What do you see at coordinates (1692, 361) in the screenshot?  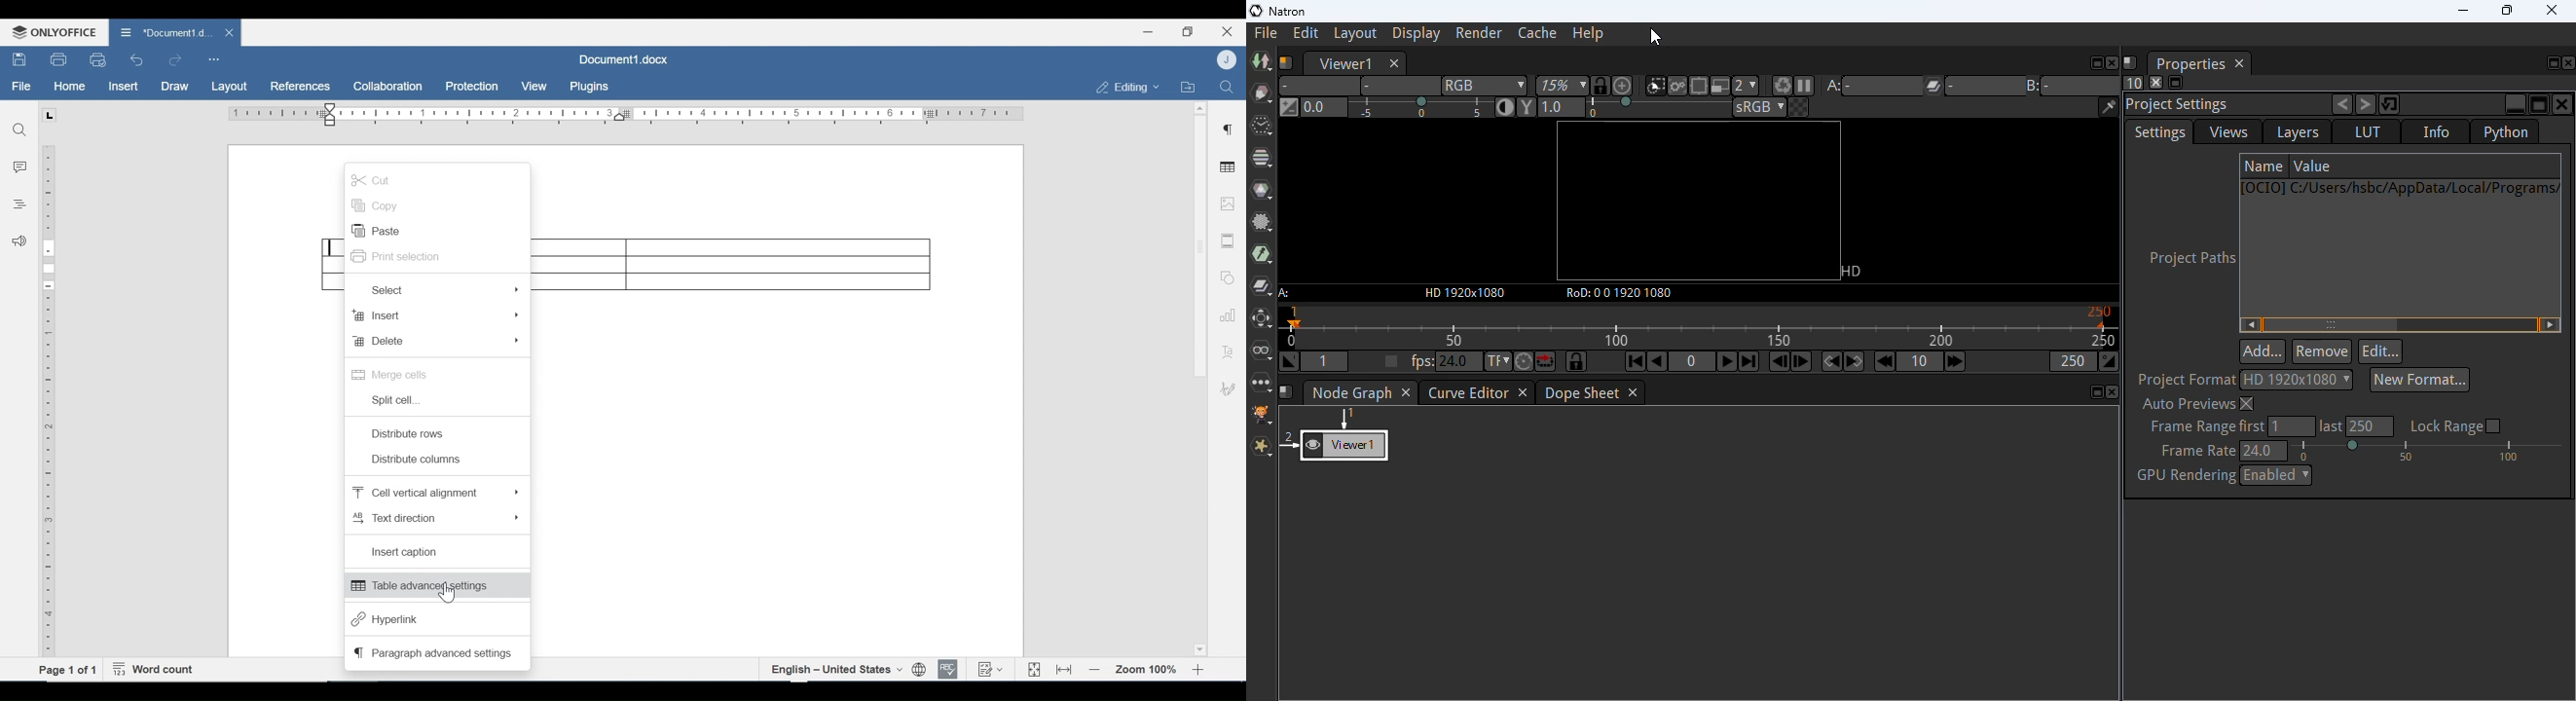 I see `current frame number` at bounding box center [1692, 361].